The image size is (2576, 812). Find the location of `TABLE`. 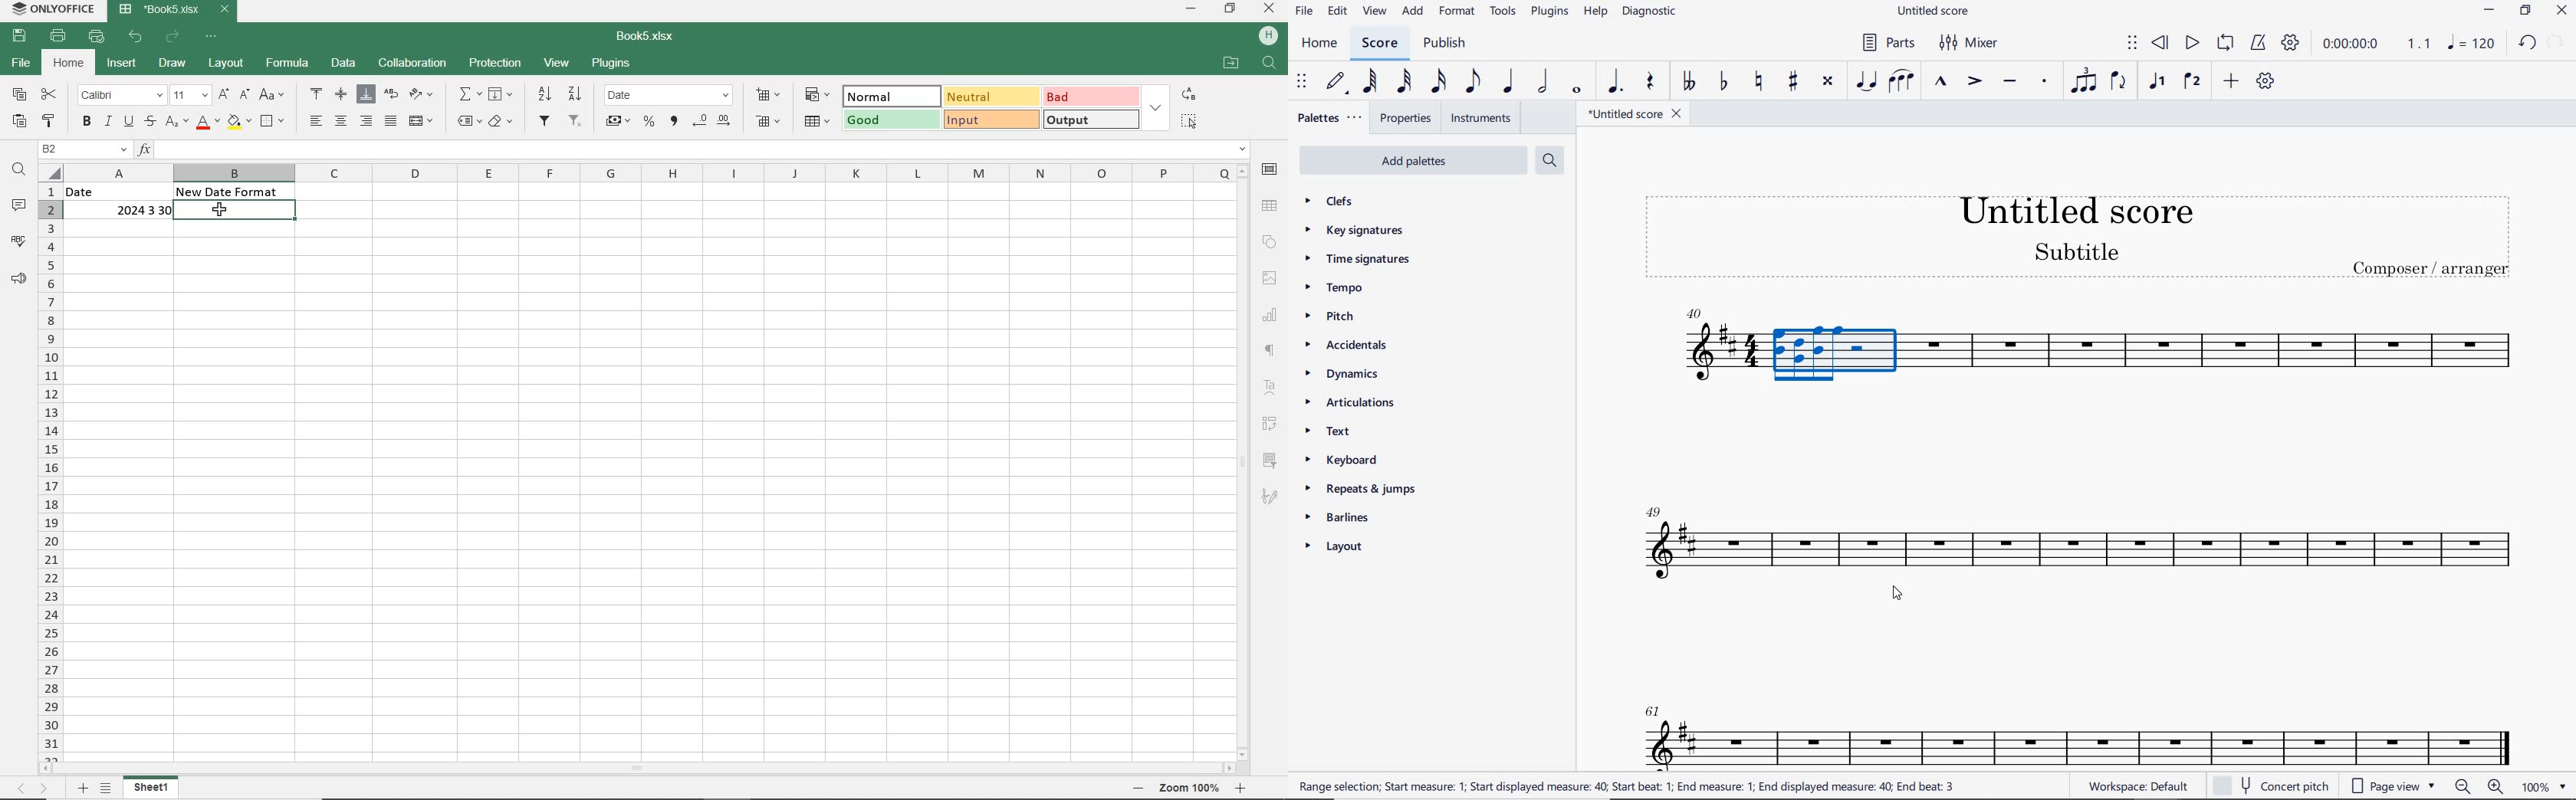

TABLE is located at coordinates (1270, 205).